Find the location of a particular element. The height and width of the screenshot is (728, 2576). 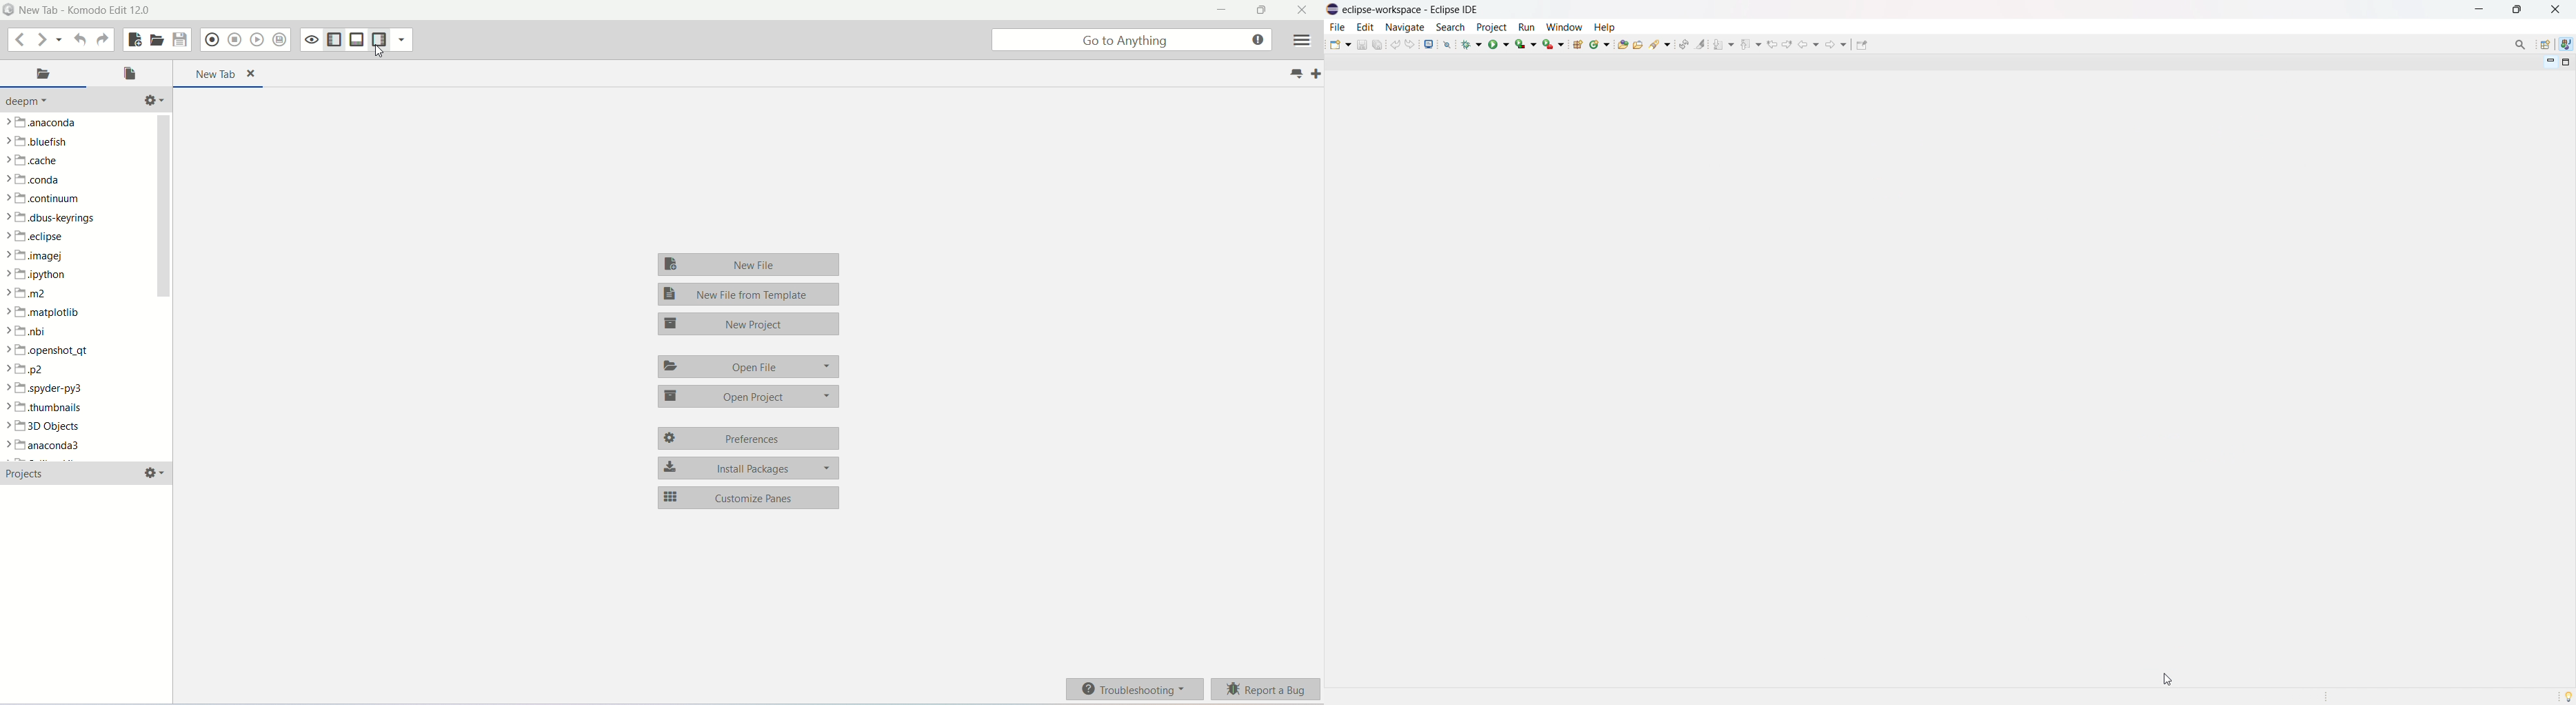

save macro to toolbox is located at coordinates (279, 40).